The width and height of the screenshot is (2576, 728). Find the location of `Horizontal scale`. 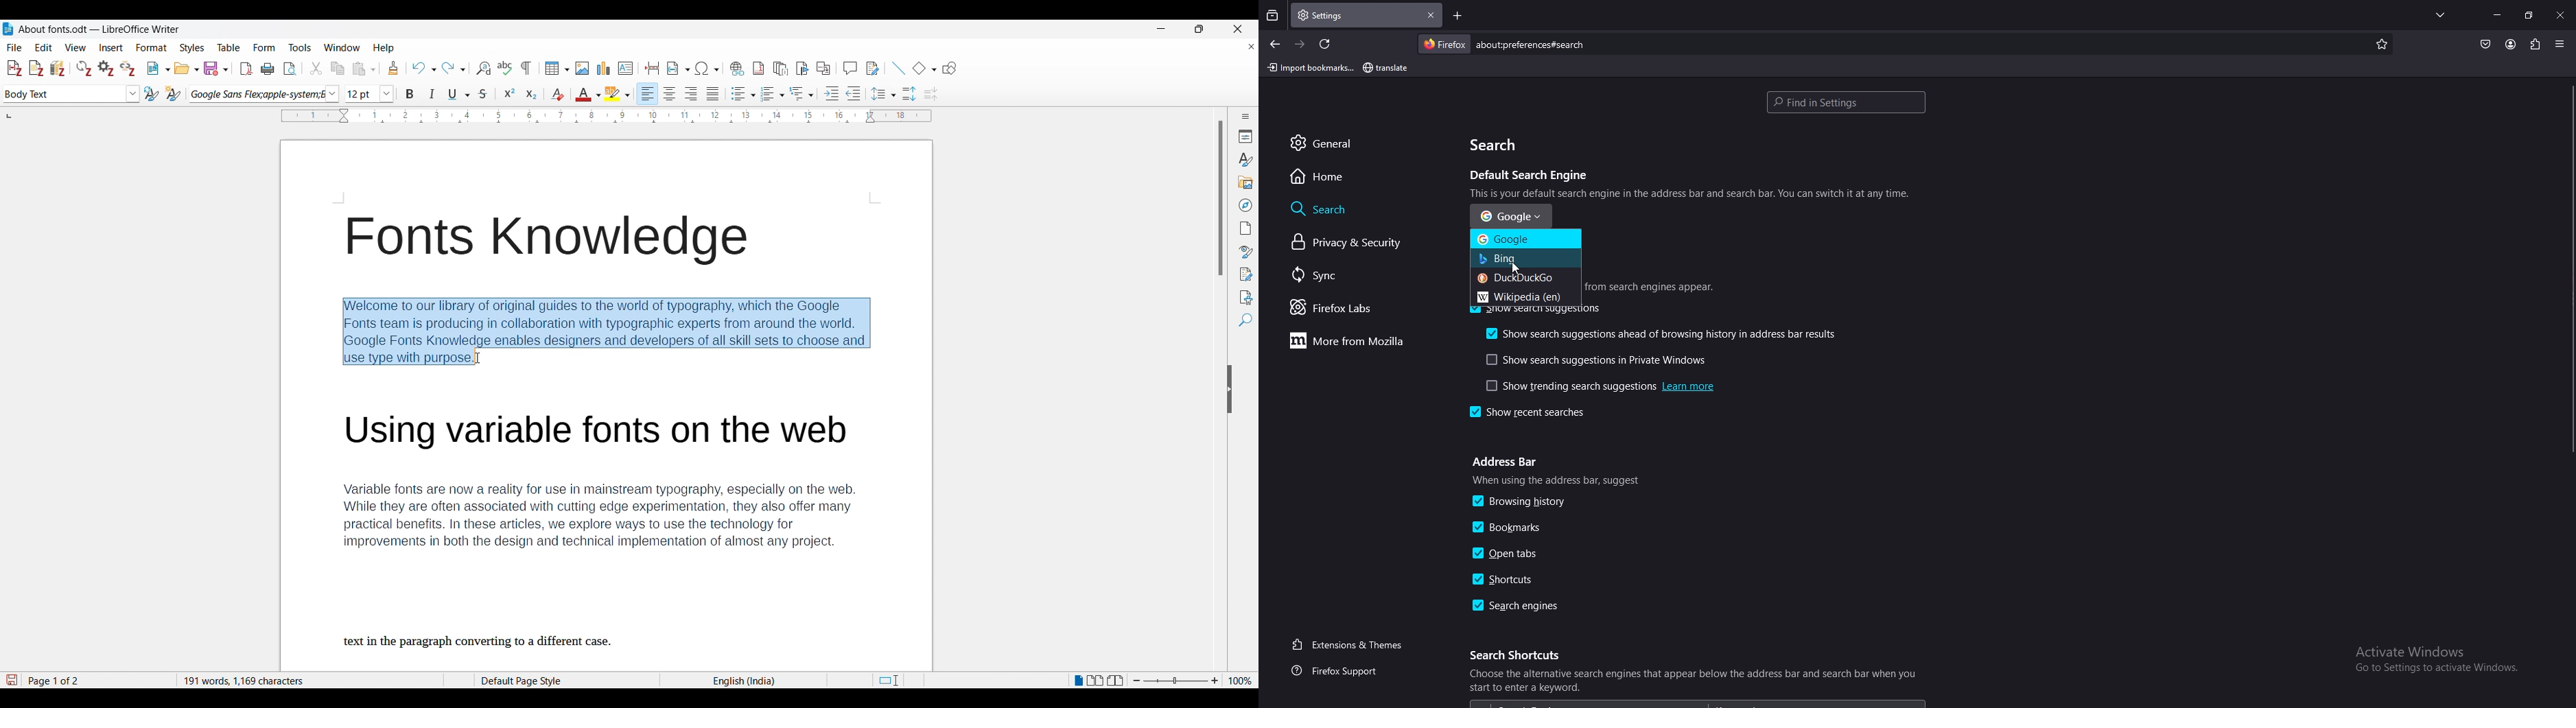

Horizontal scale is located at coordinates (607, 117).